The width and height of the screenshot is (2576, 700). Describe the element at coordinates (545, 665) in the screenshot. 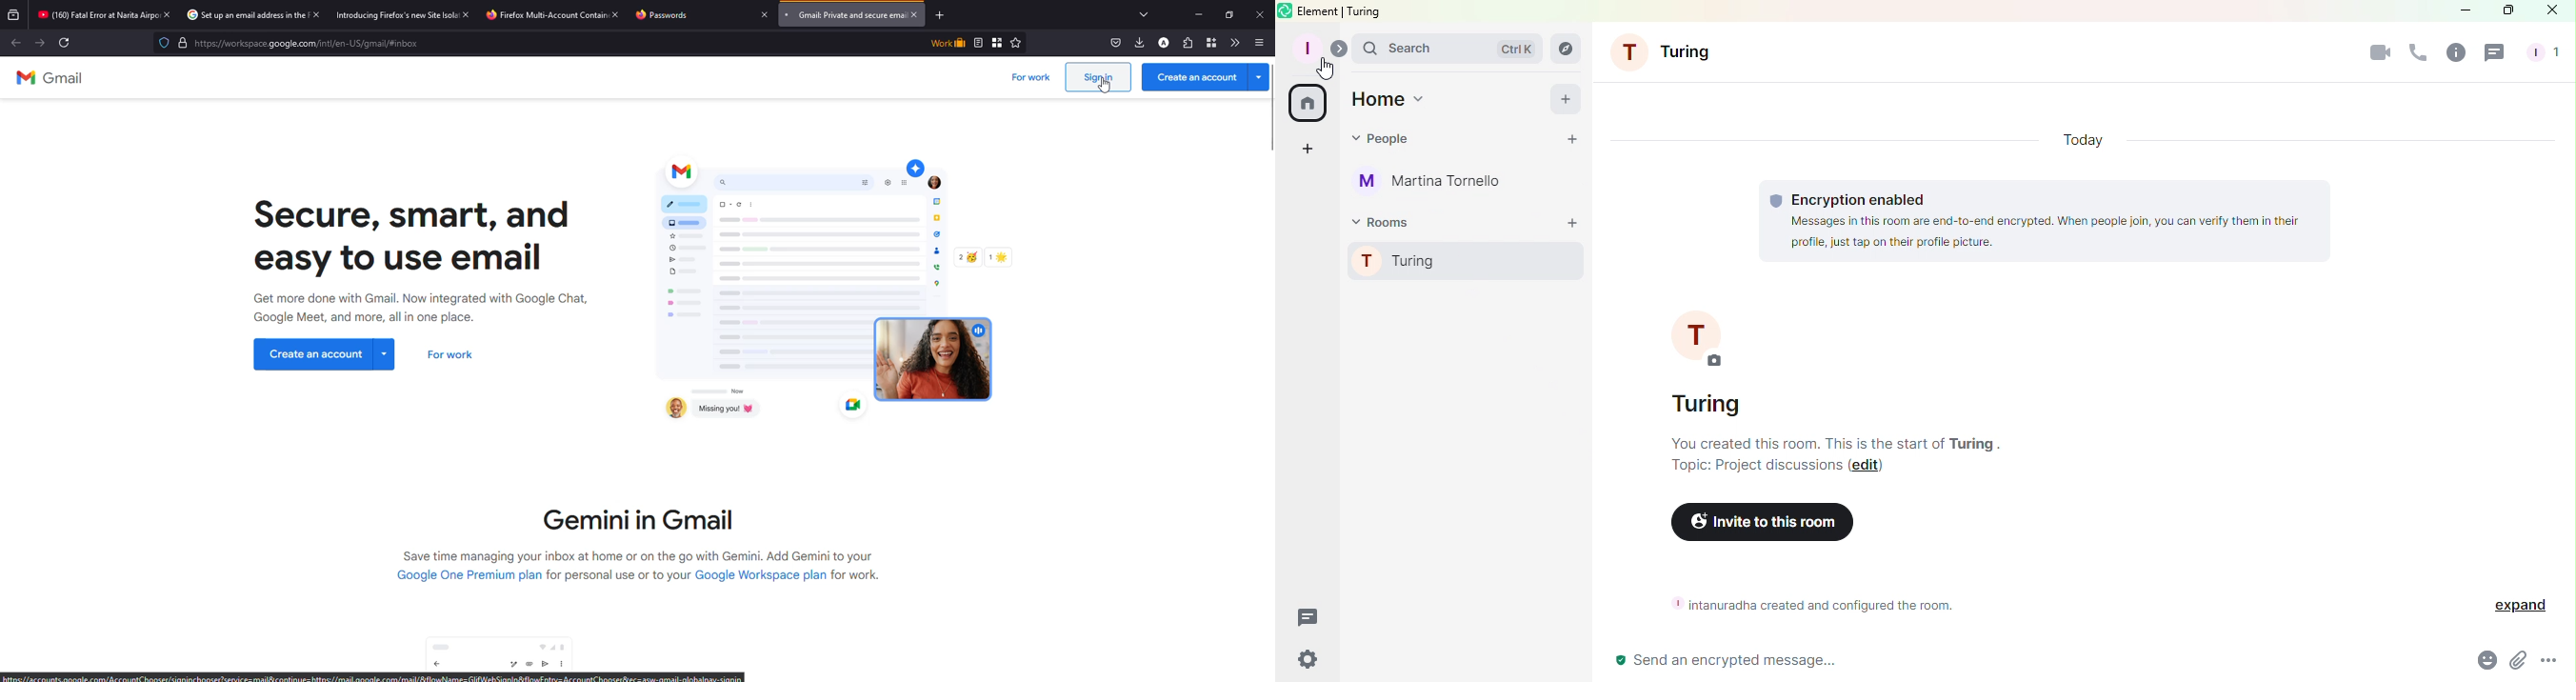

I see `send` at that location.